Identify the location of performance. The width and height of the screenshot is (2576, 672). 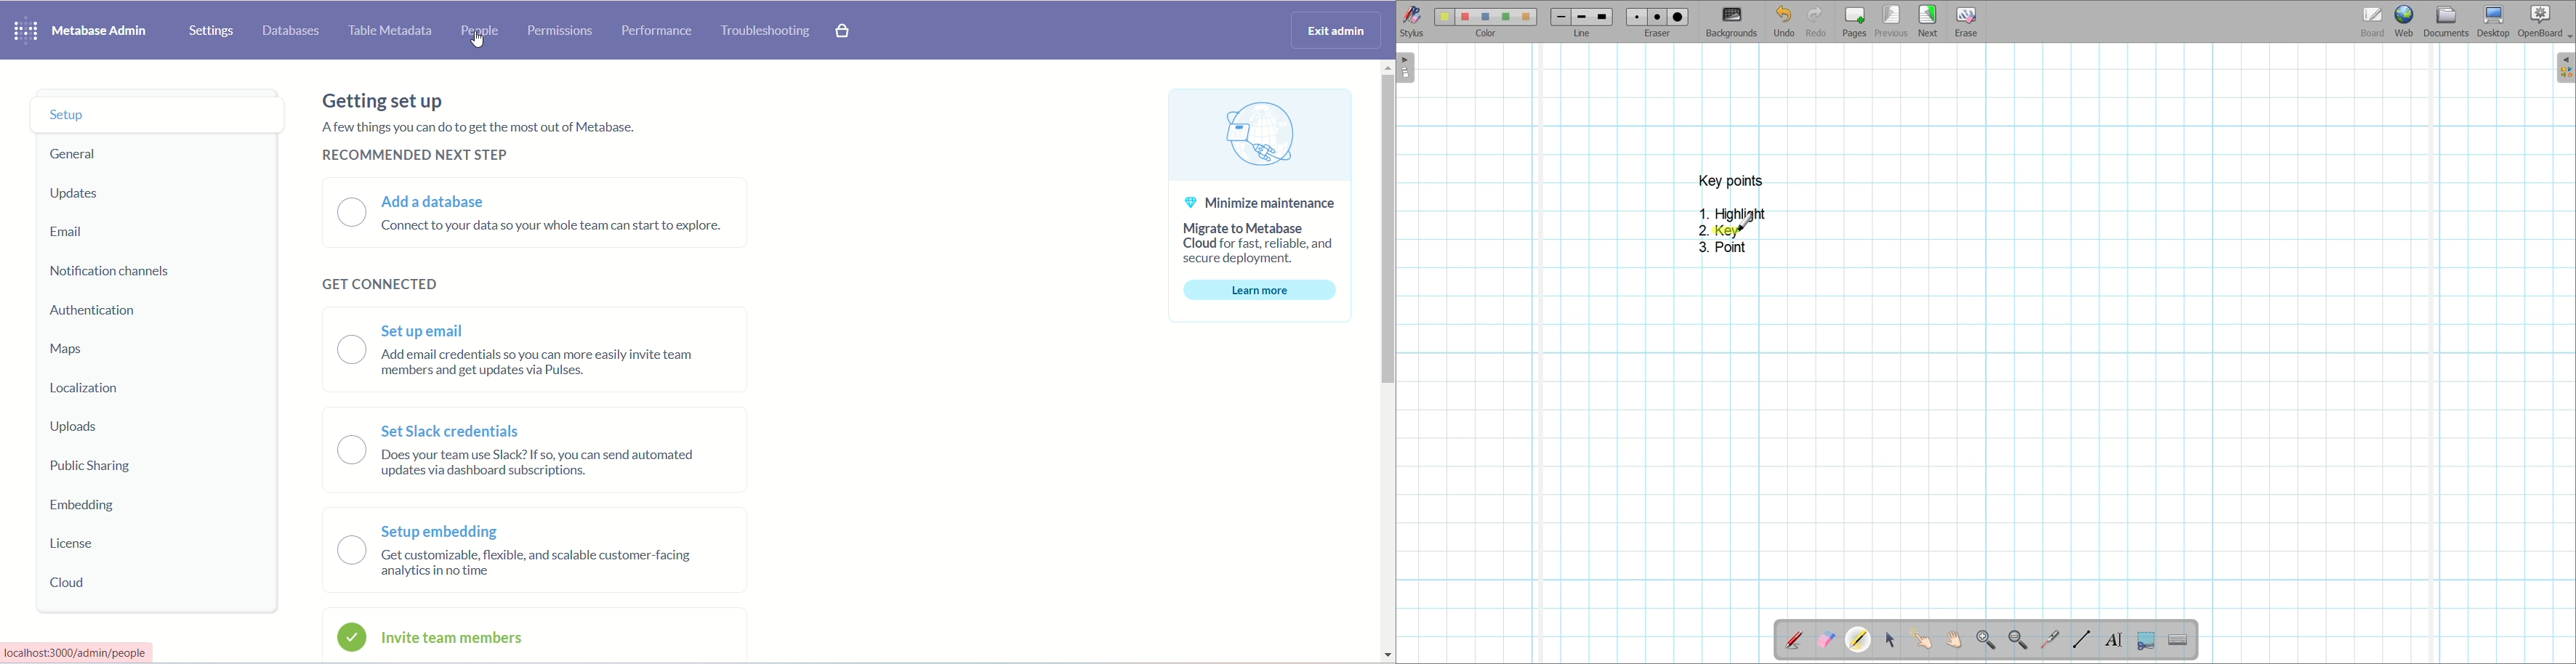
(659, 33).